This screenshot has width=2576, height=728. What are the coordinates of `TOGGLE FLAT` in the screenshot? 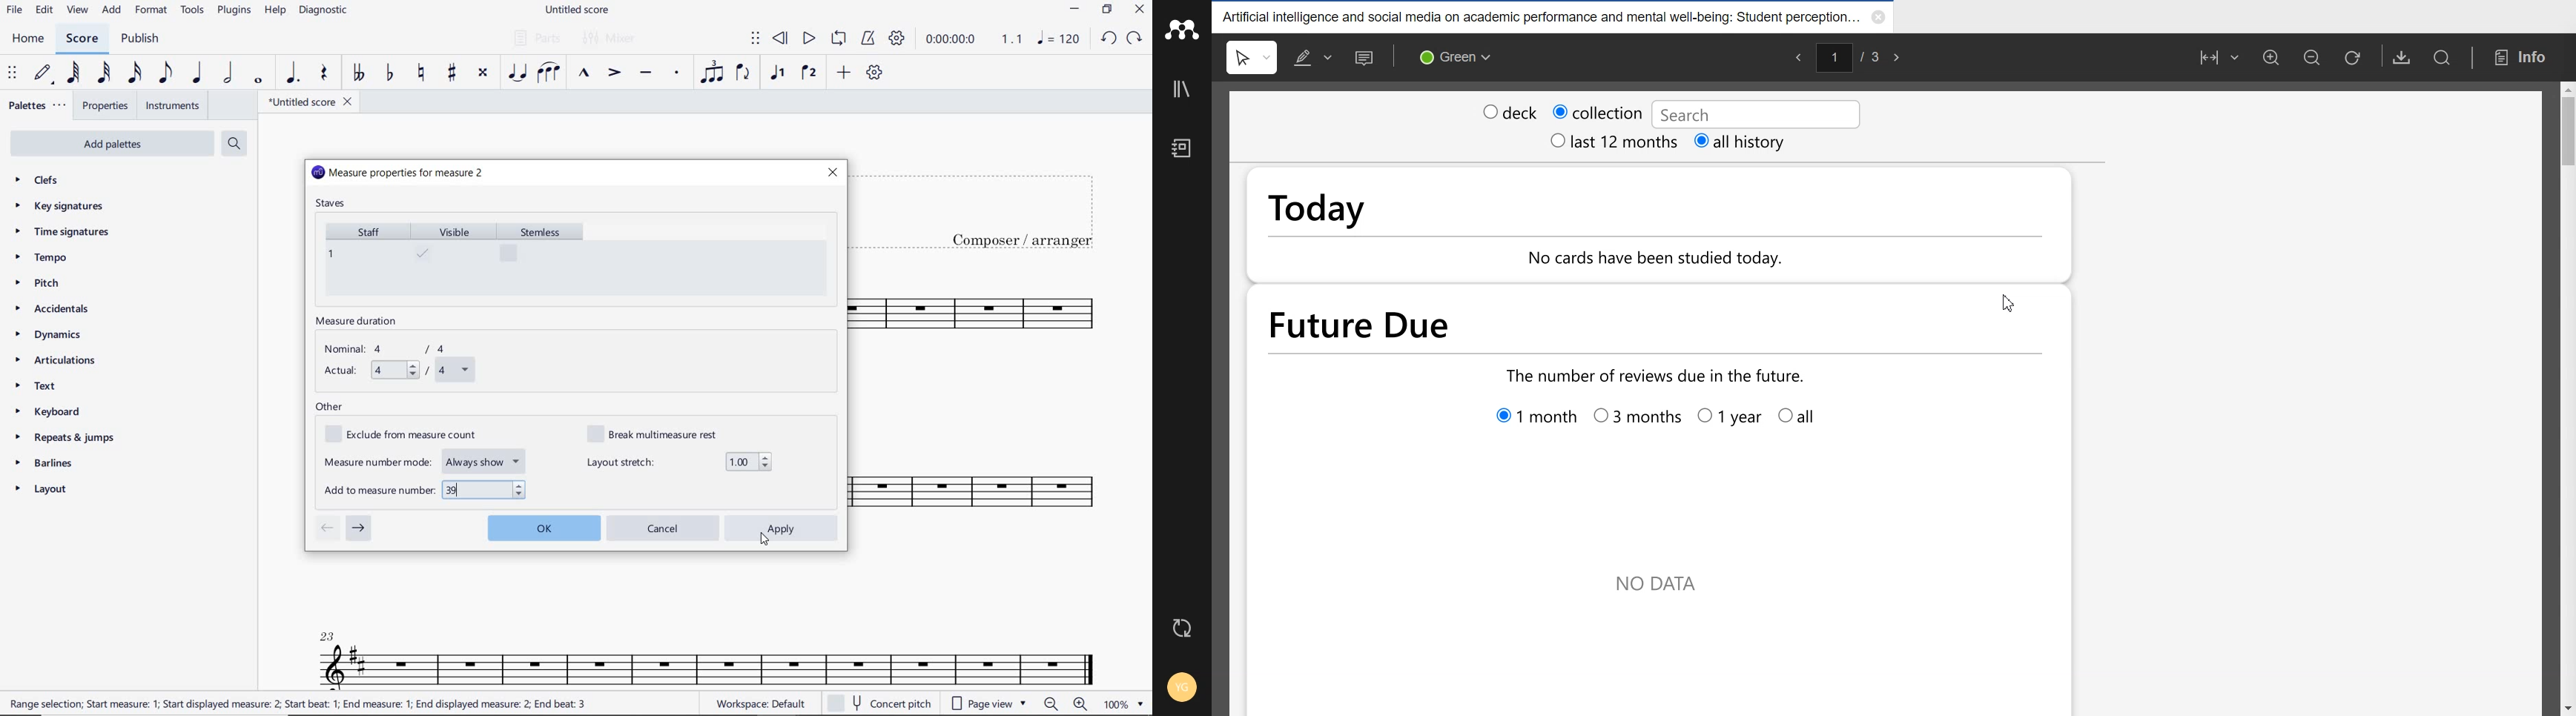 It's located at (390, 74).